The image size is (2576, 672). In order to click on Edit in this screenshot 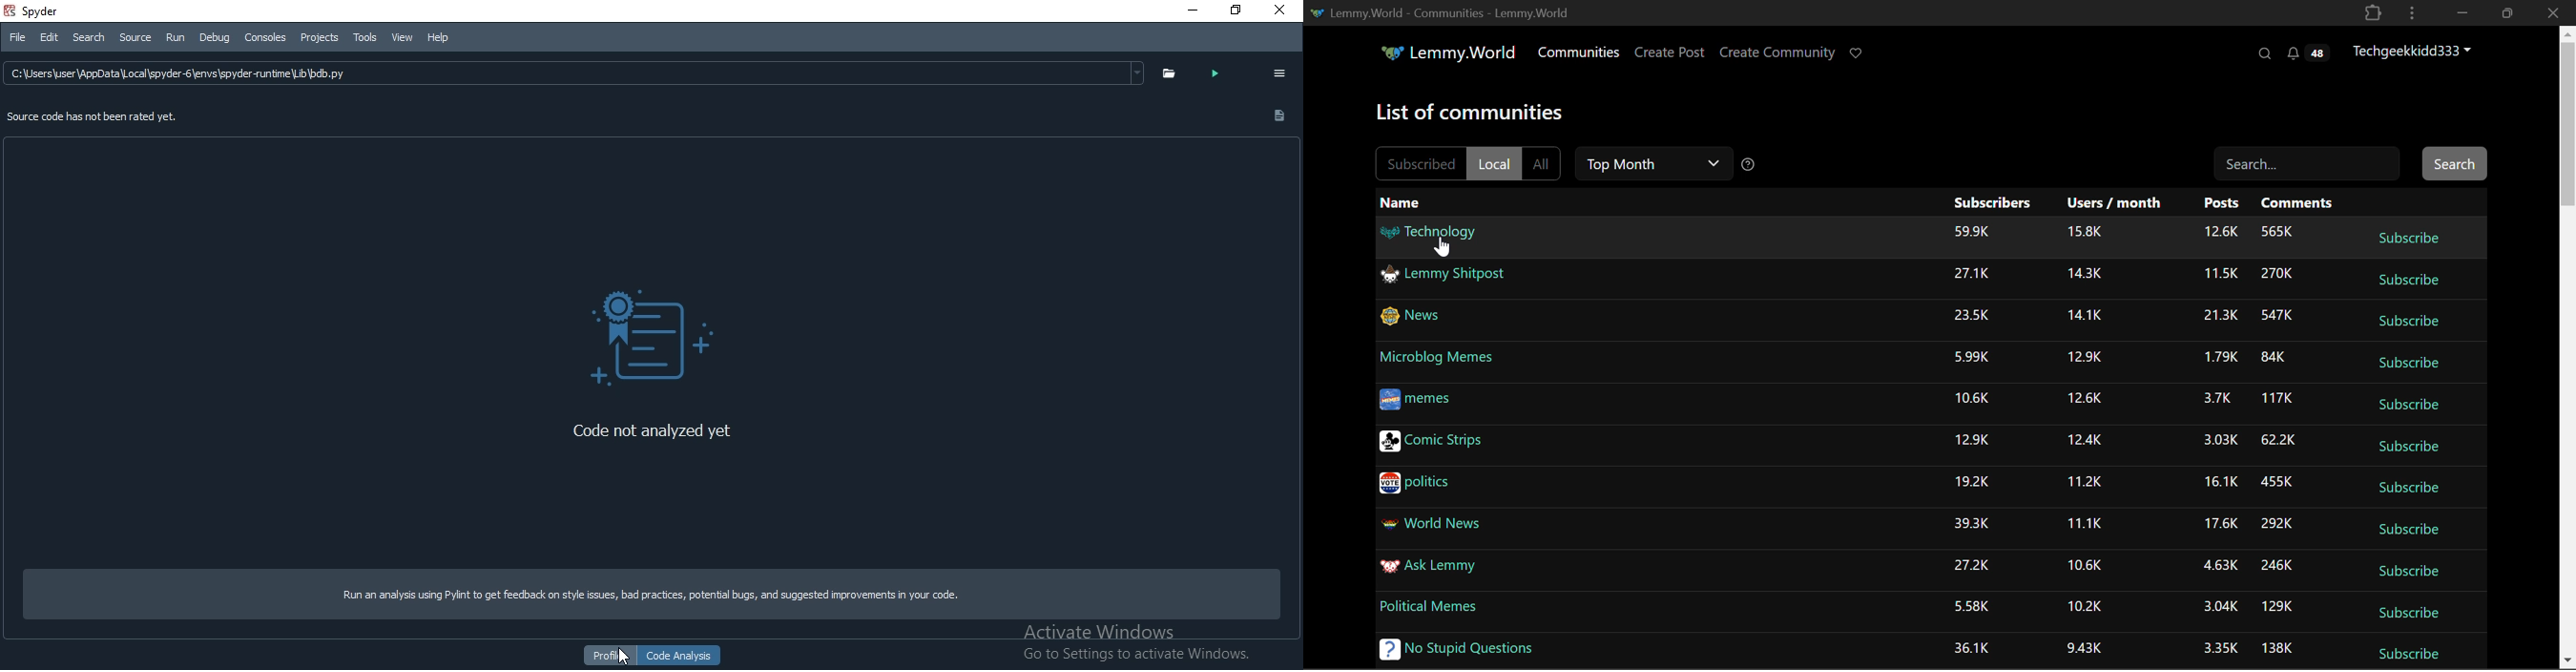, I will do `click(46, 37)`.